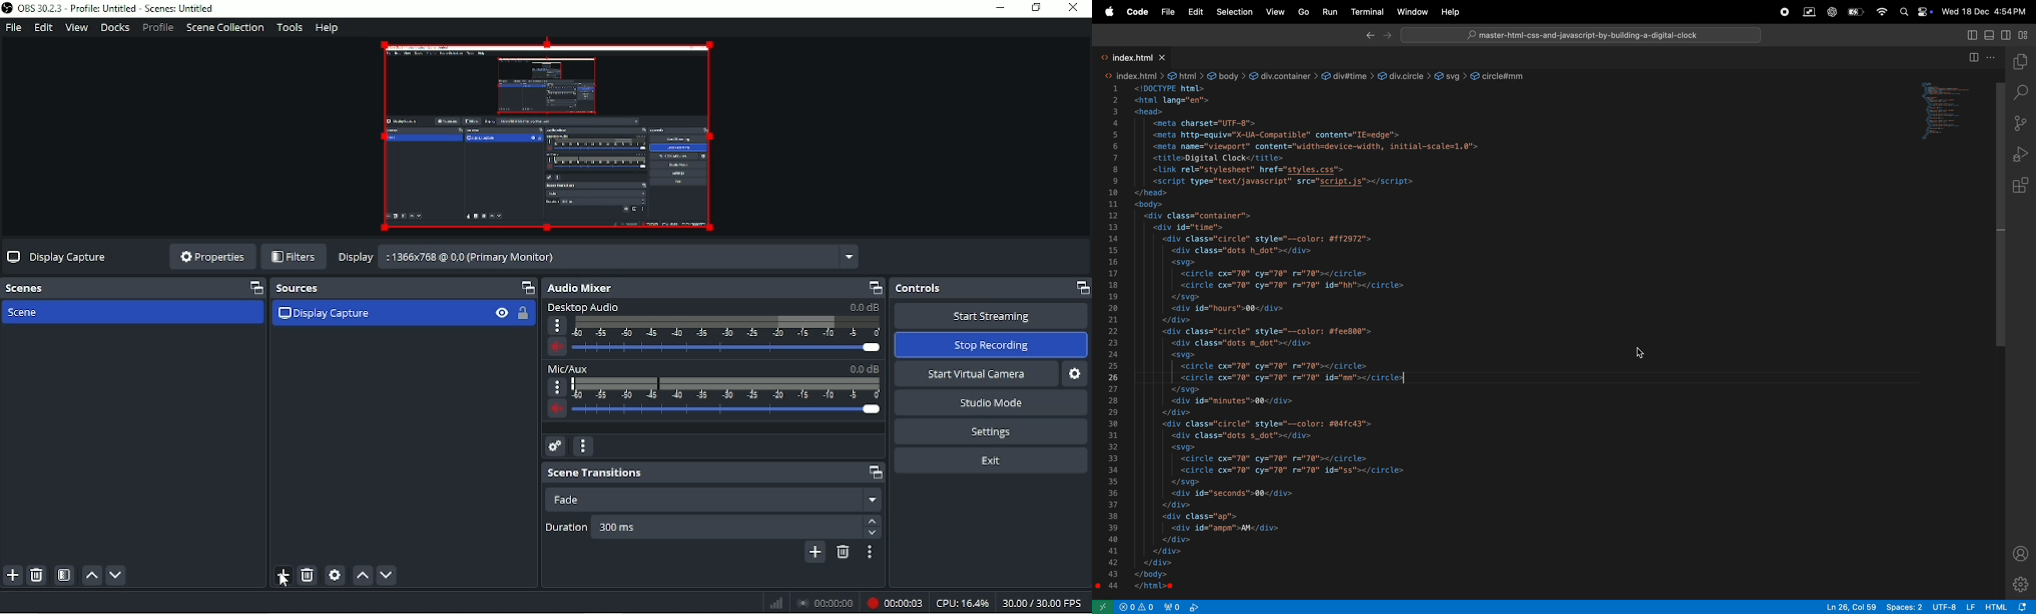 The image size is (2044, 616). What do you see at coordinates (40, 312) in the screenshot?
I see `Scene` at bounding box center [40, 312].